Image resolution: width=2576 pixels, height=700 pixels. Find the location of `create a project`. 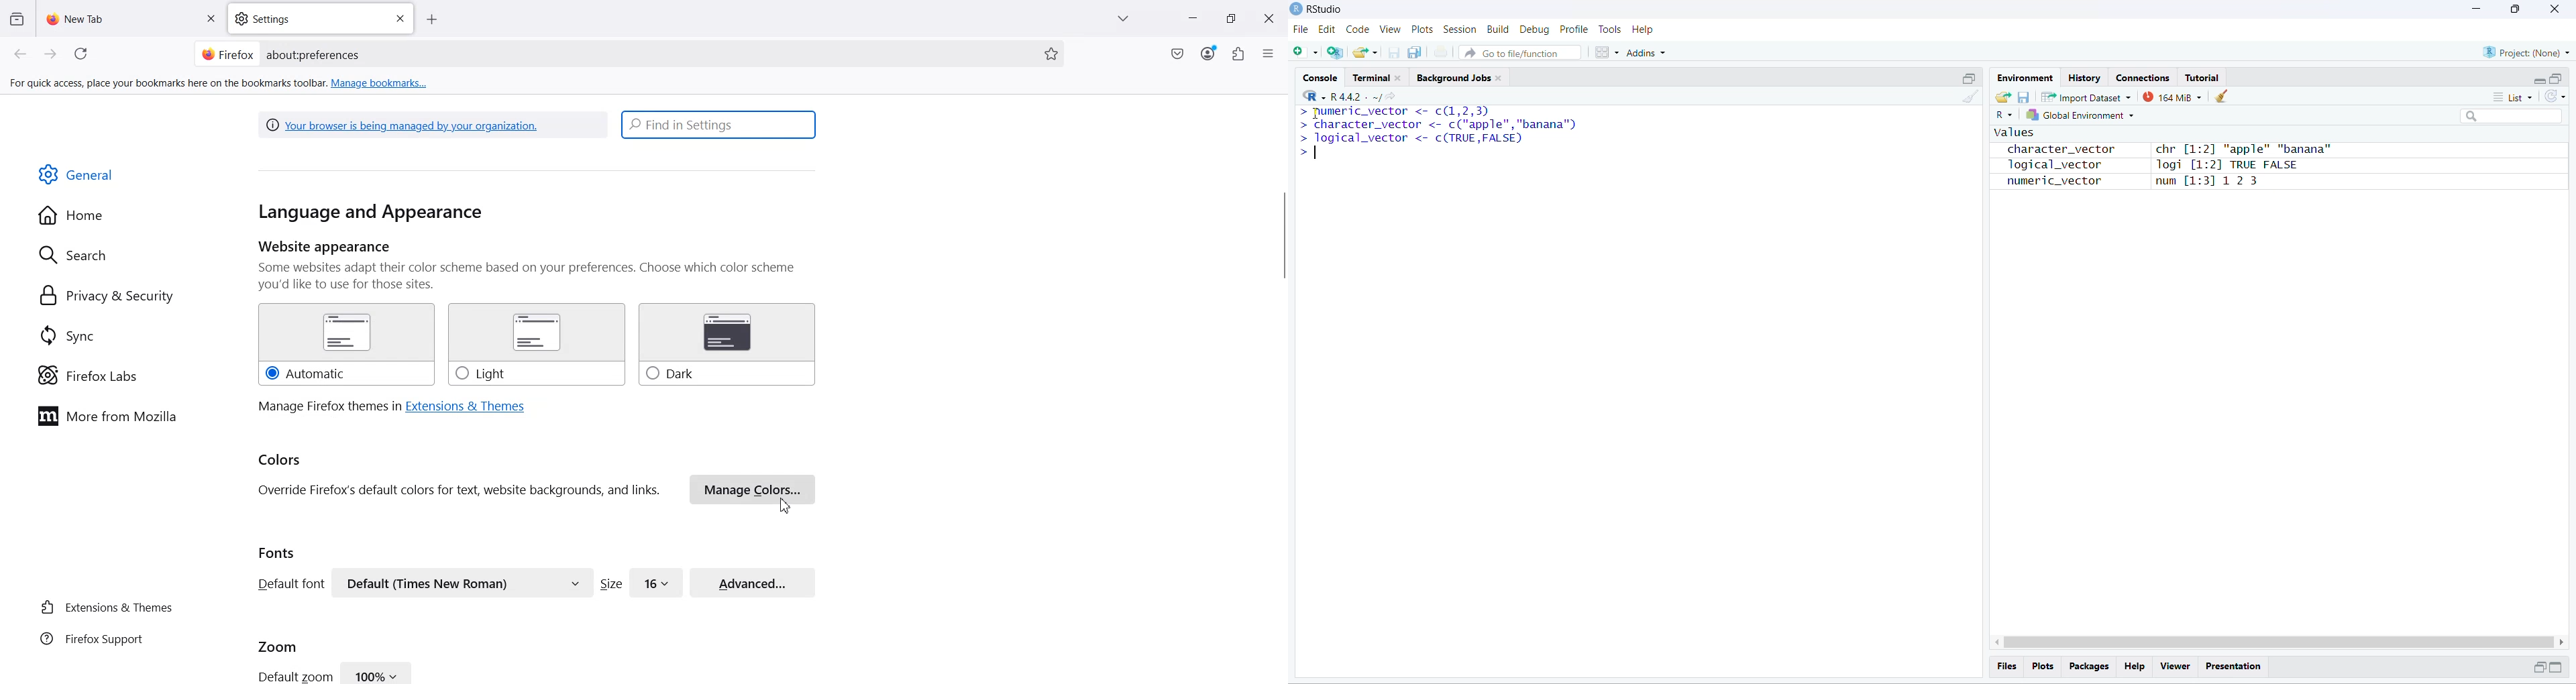

create a project is located at coordinates (1334, 52).